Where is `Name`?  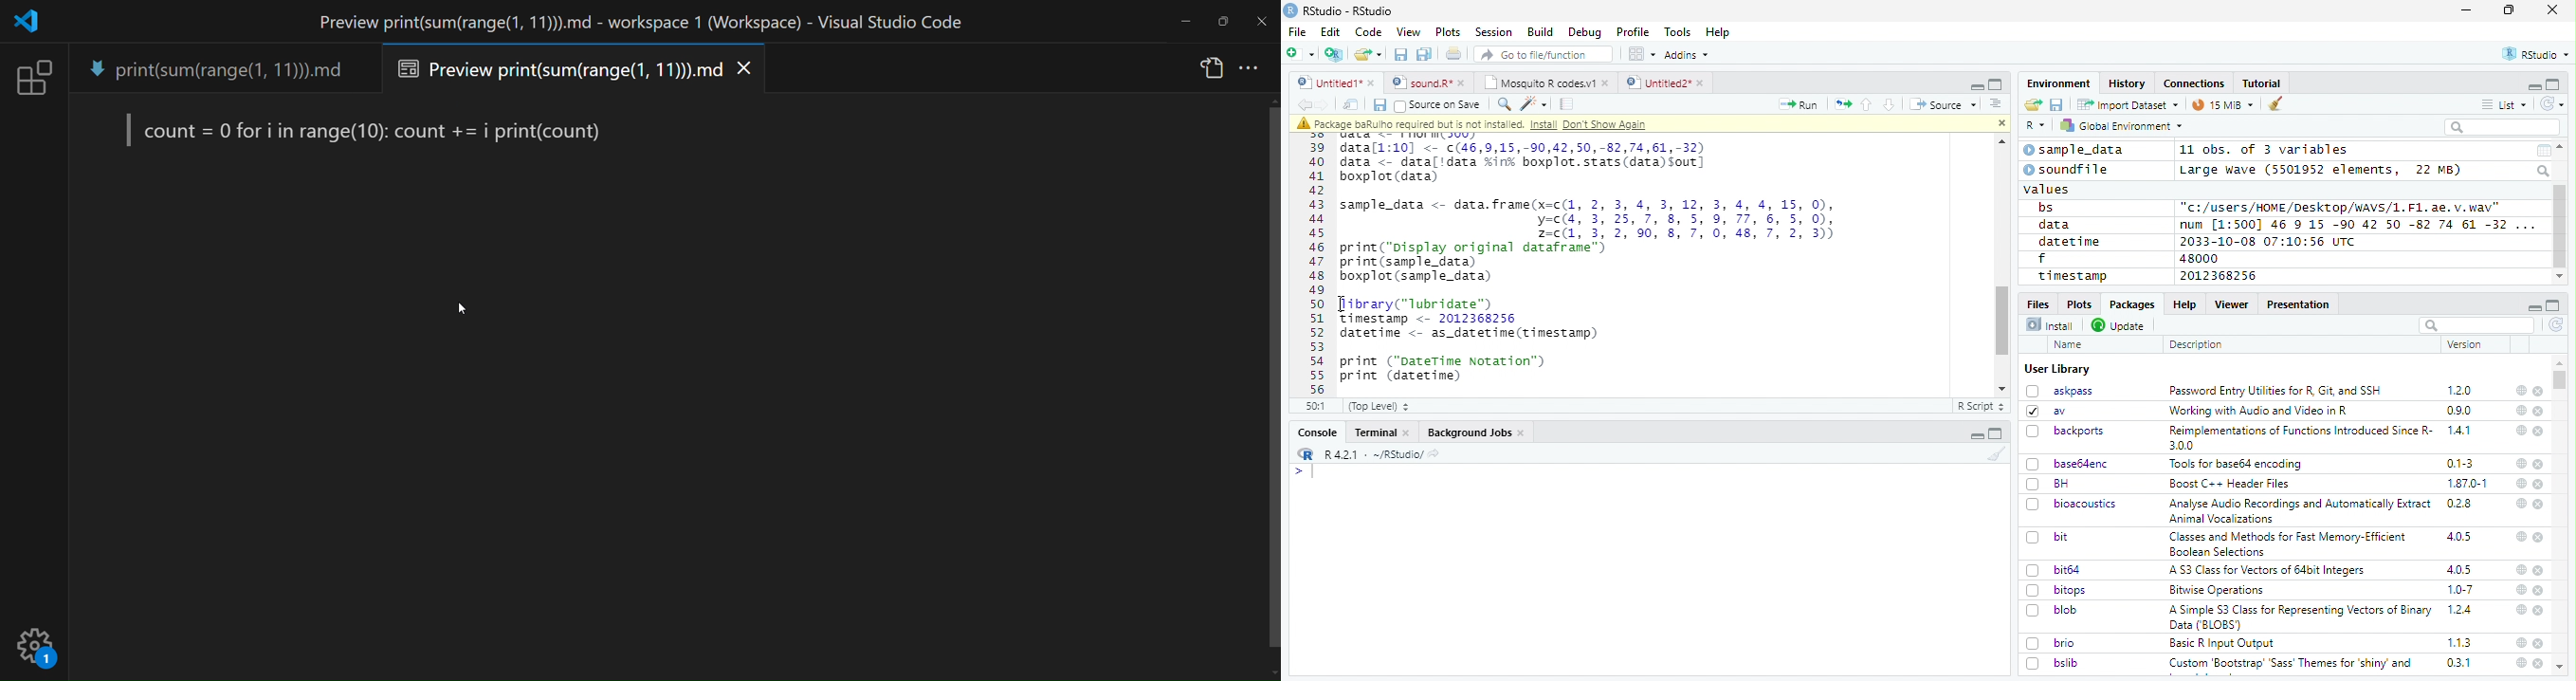 Name is located at coordinates (2070, 345).